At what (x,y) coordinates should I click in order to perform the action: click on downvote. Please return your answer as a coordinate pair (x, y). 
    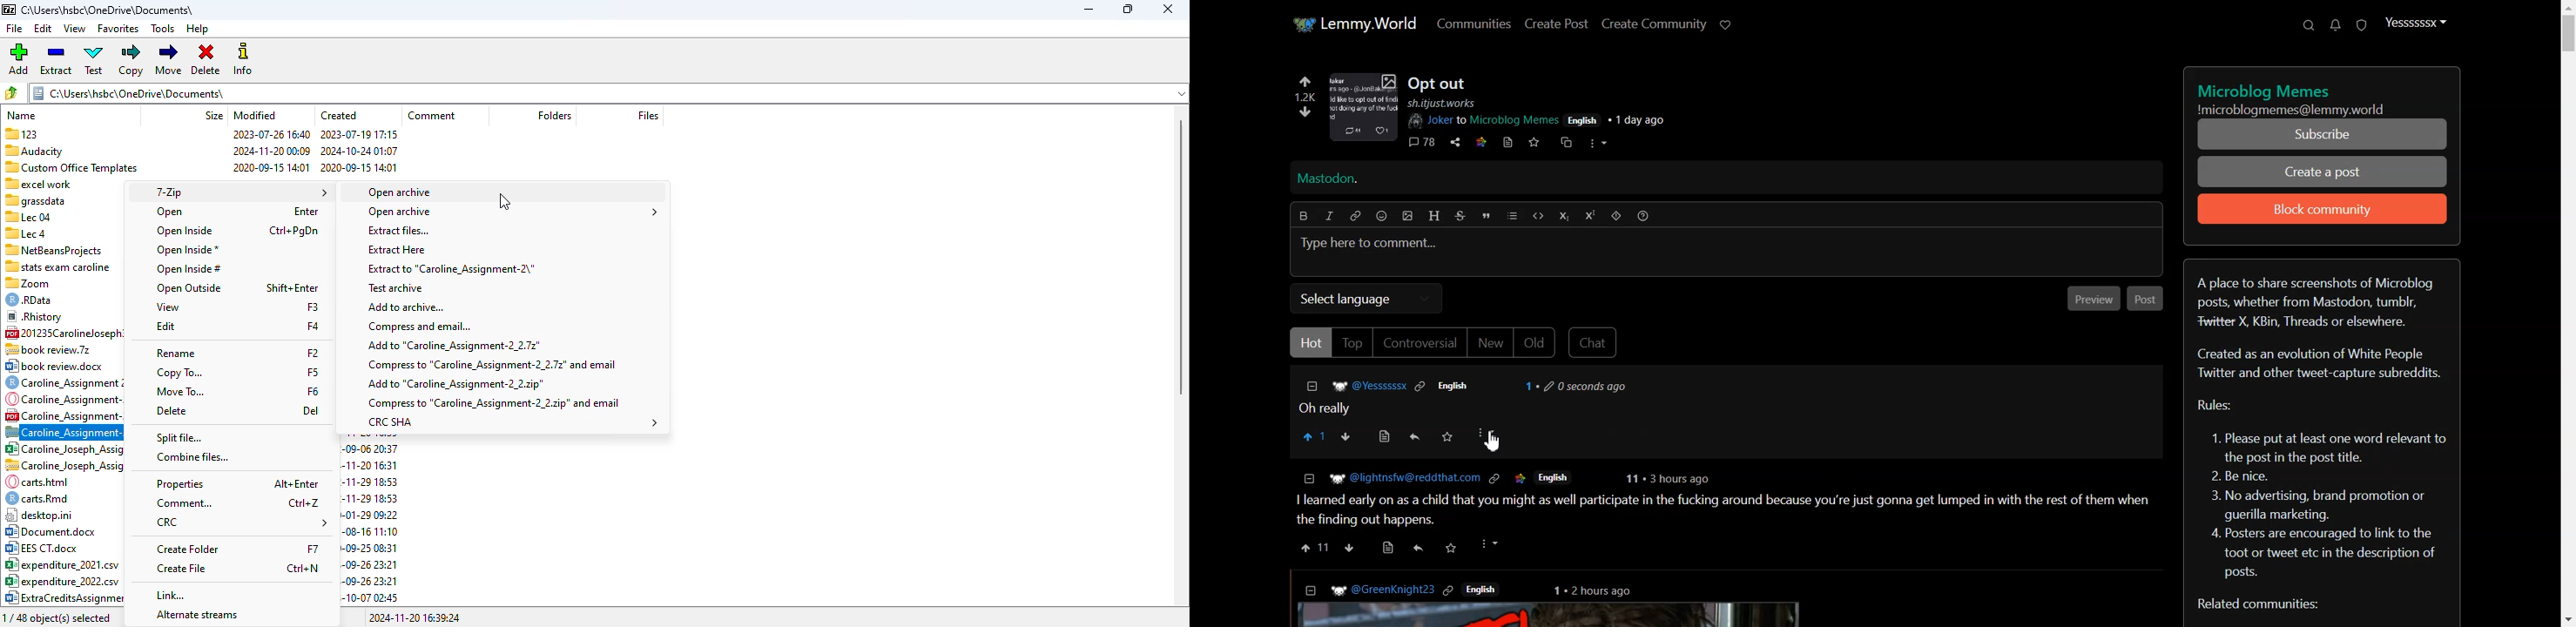
    Looking at the image, I should click on (1307, 111).